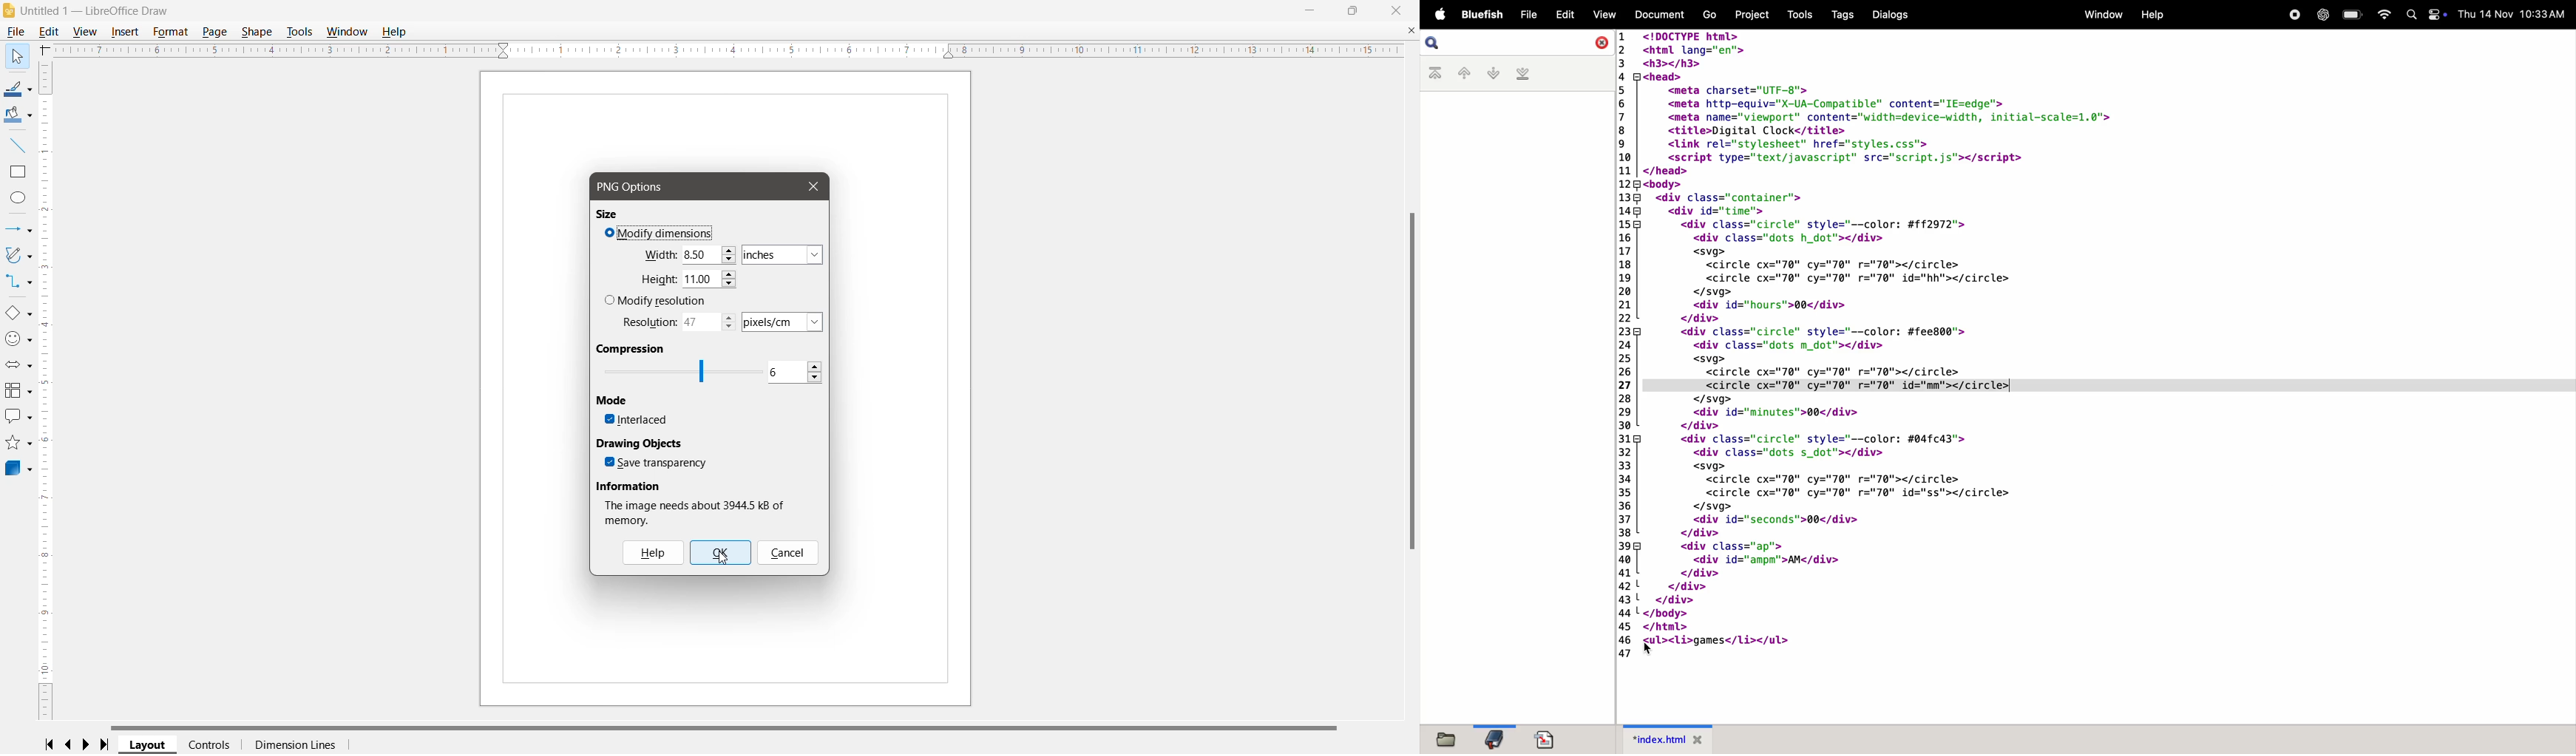 The width and height of the screenshot is (2576, 756). What do you see at coordinates (2101, 15) in the screenshot?
I see `window` at bounding box center [2101, 15].